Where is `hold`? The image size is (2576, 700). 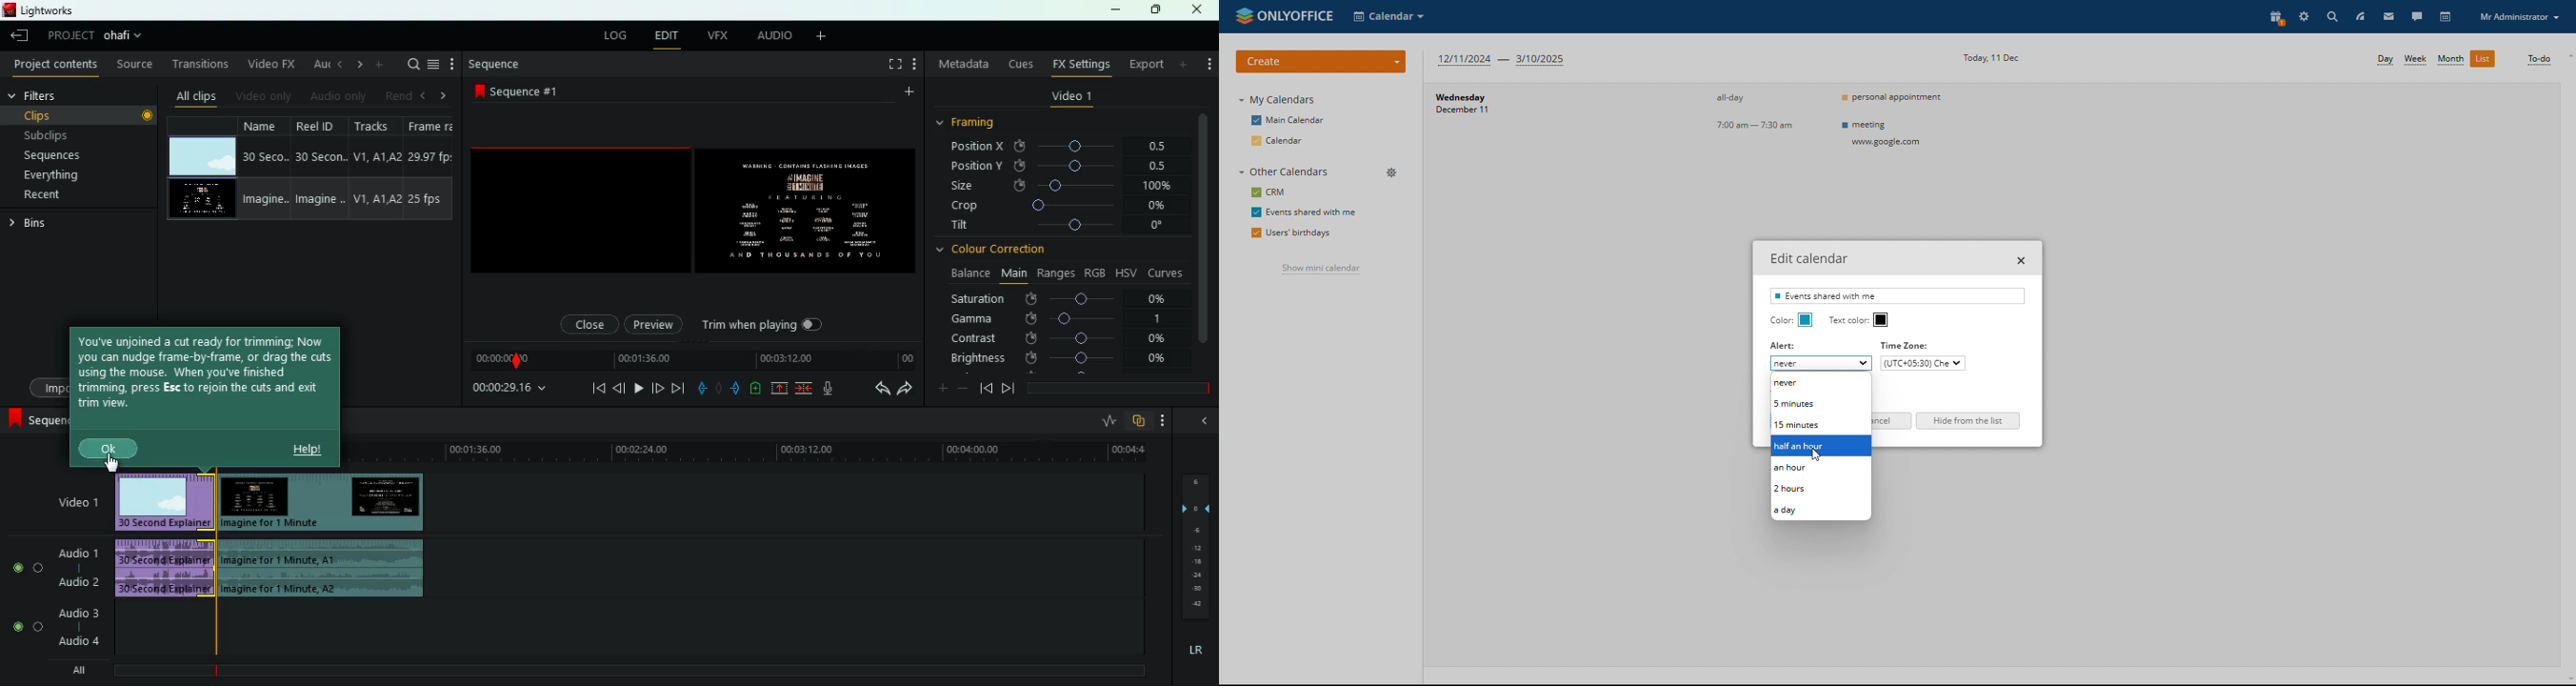 hold is located at coordinates (721, 391).